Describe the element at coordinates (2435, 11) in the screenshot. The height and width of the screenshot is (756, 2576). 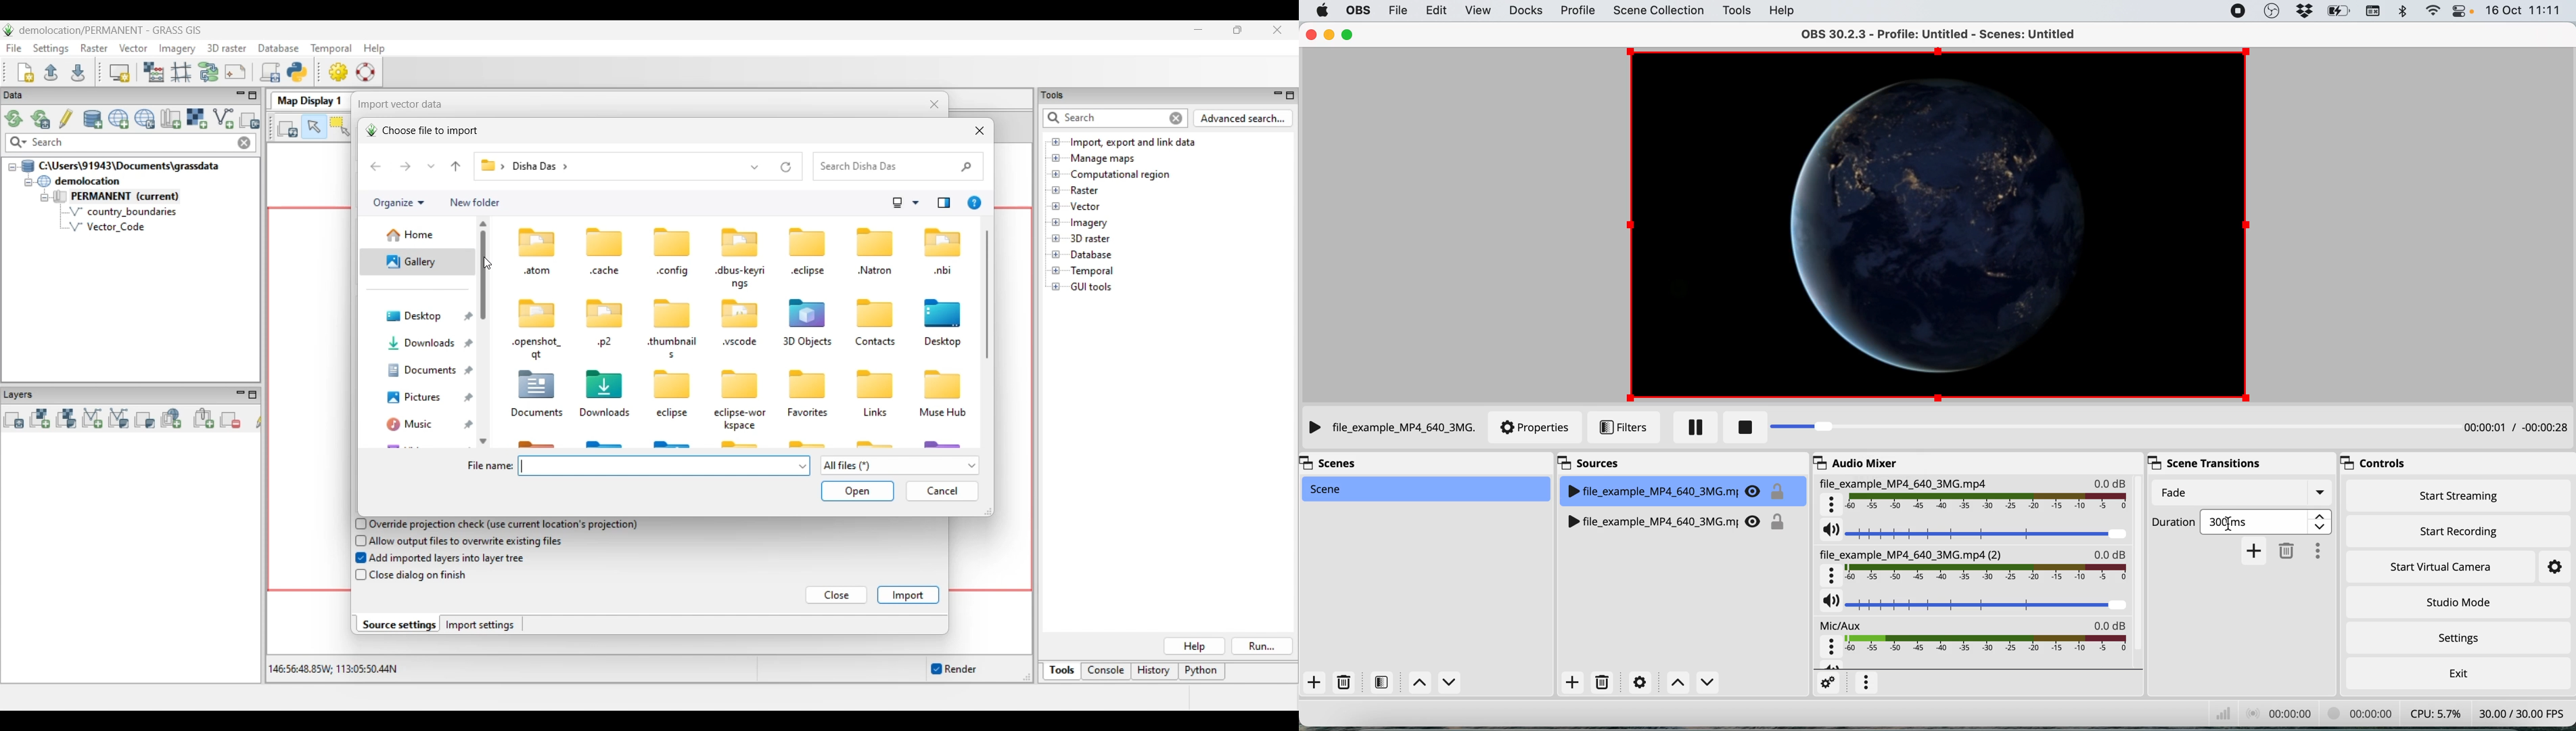
I see `wifi` at that location.